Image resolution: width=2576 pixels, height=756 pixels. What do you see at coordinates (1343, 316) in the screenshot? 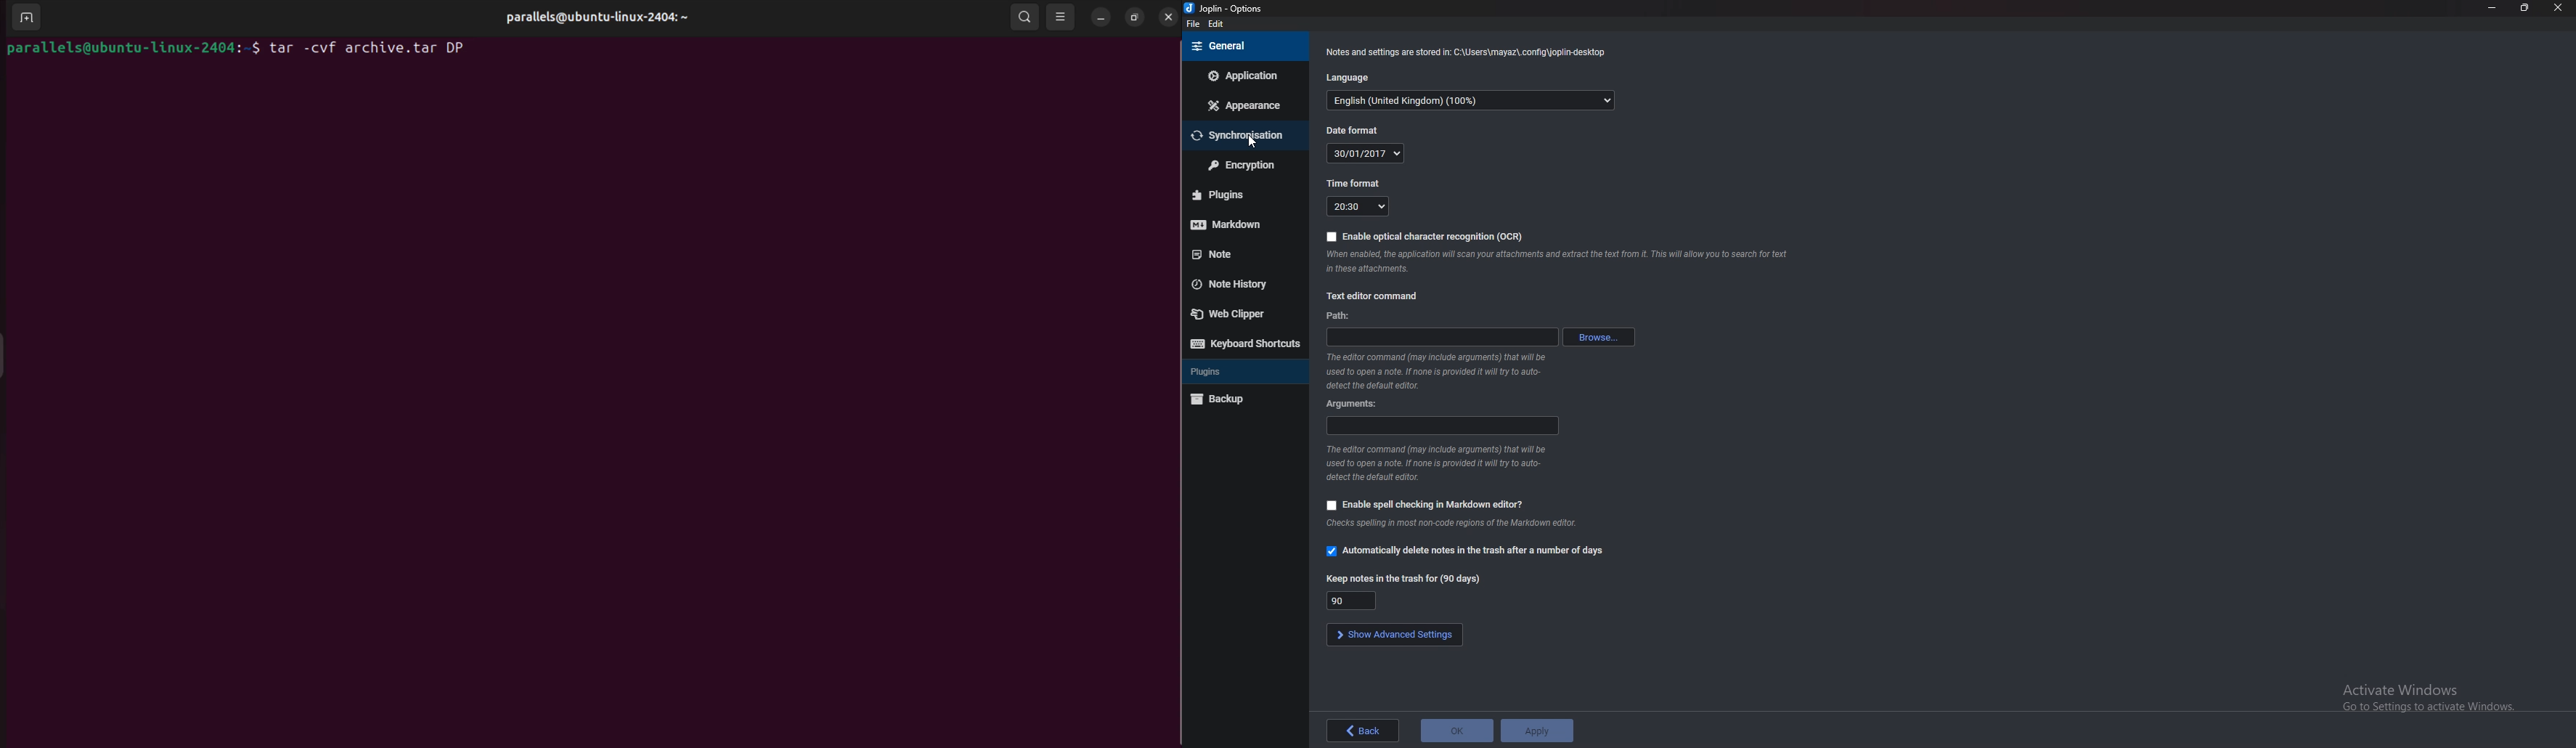
I see `path` at bounding box center [1343, 316].